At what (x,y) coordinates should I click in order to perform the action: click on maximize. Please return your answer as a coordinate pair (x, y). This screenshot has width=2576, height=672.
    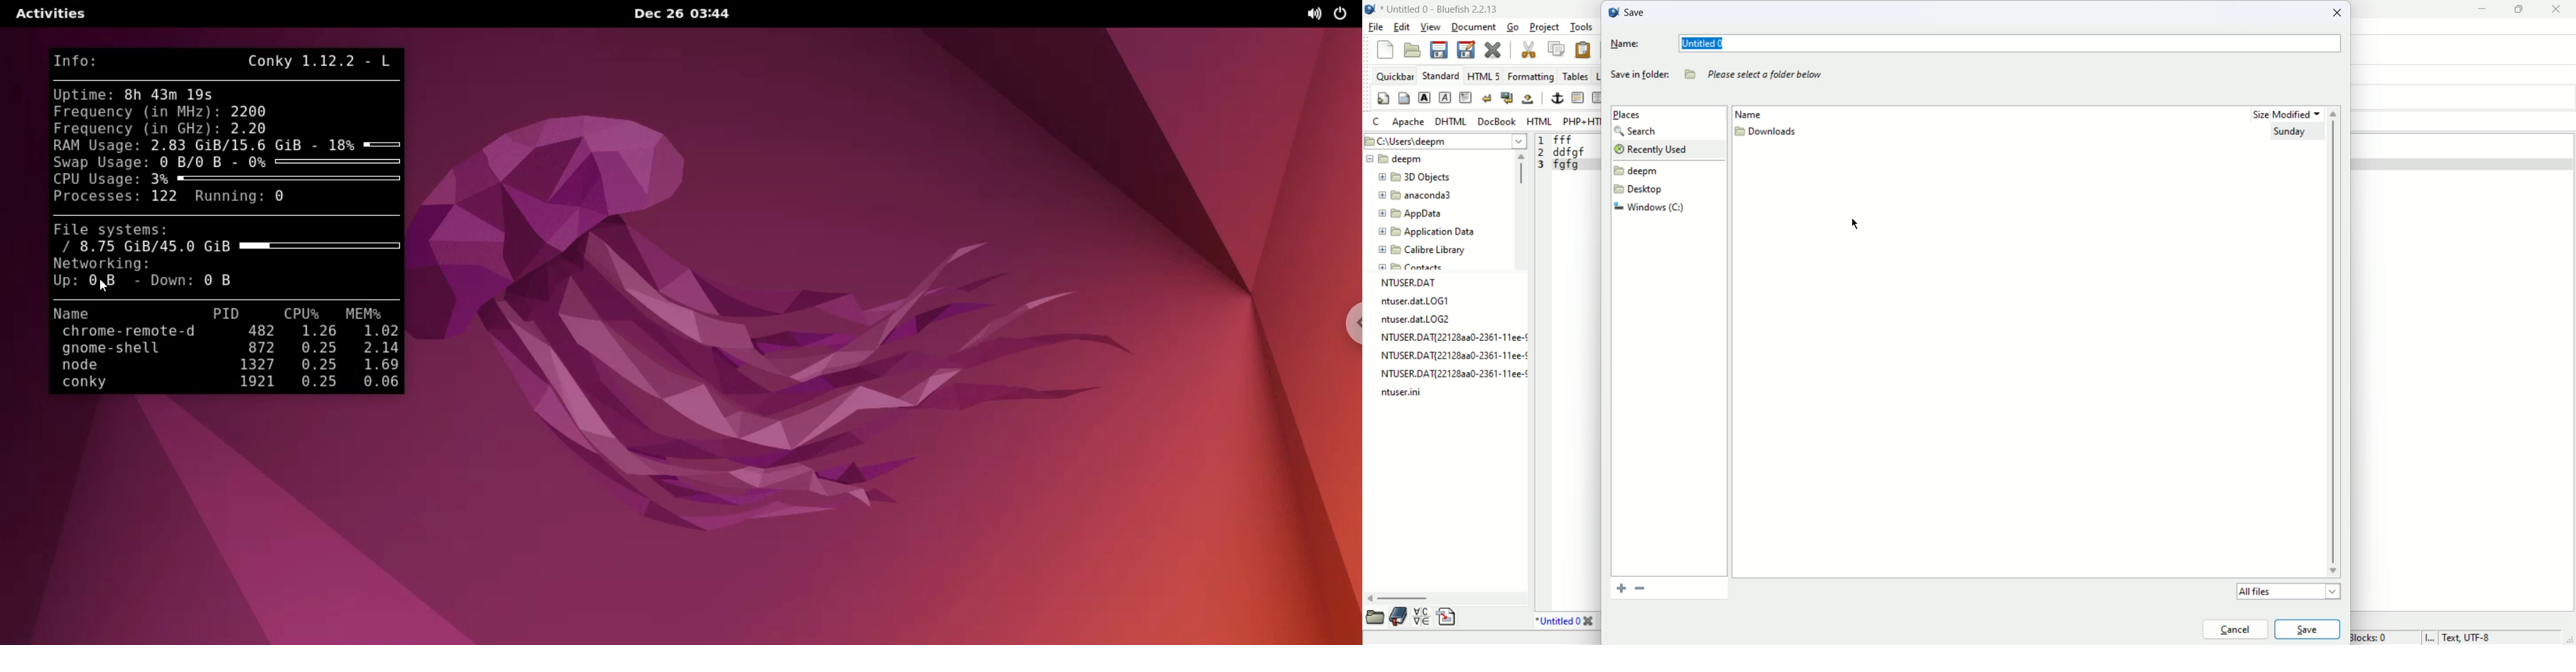
    Looking at the image, I should click on (2520, 10).